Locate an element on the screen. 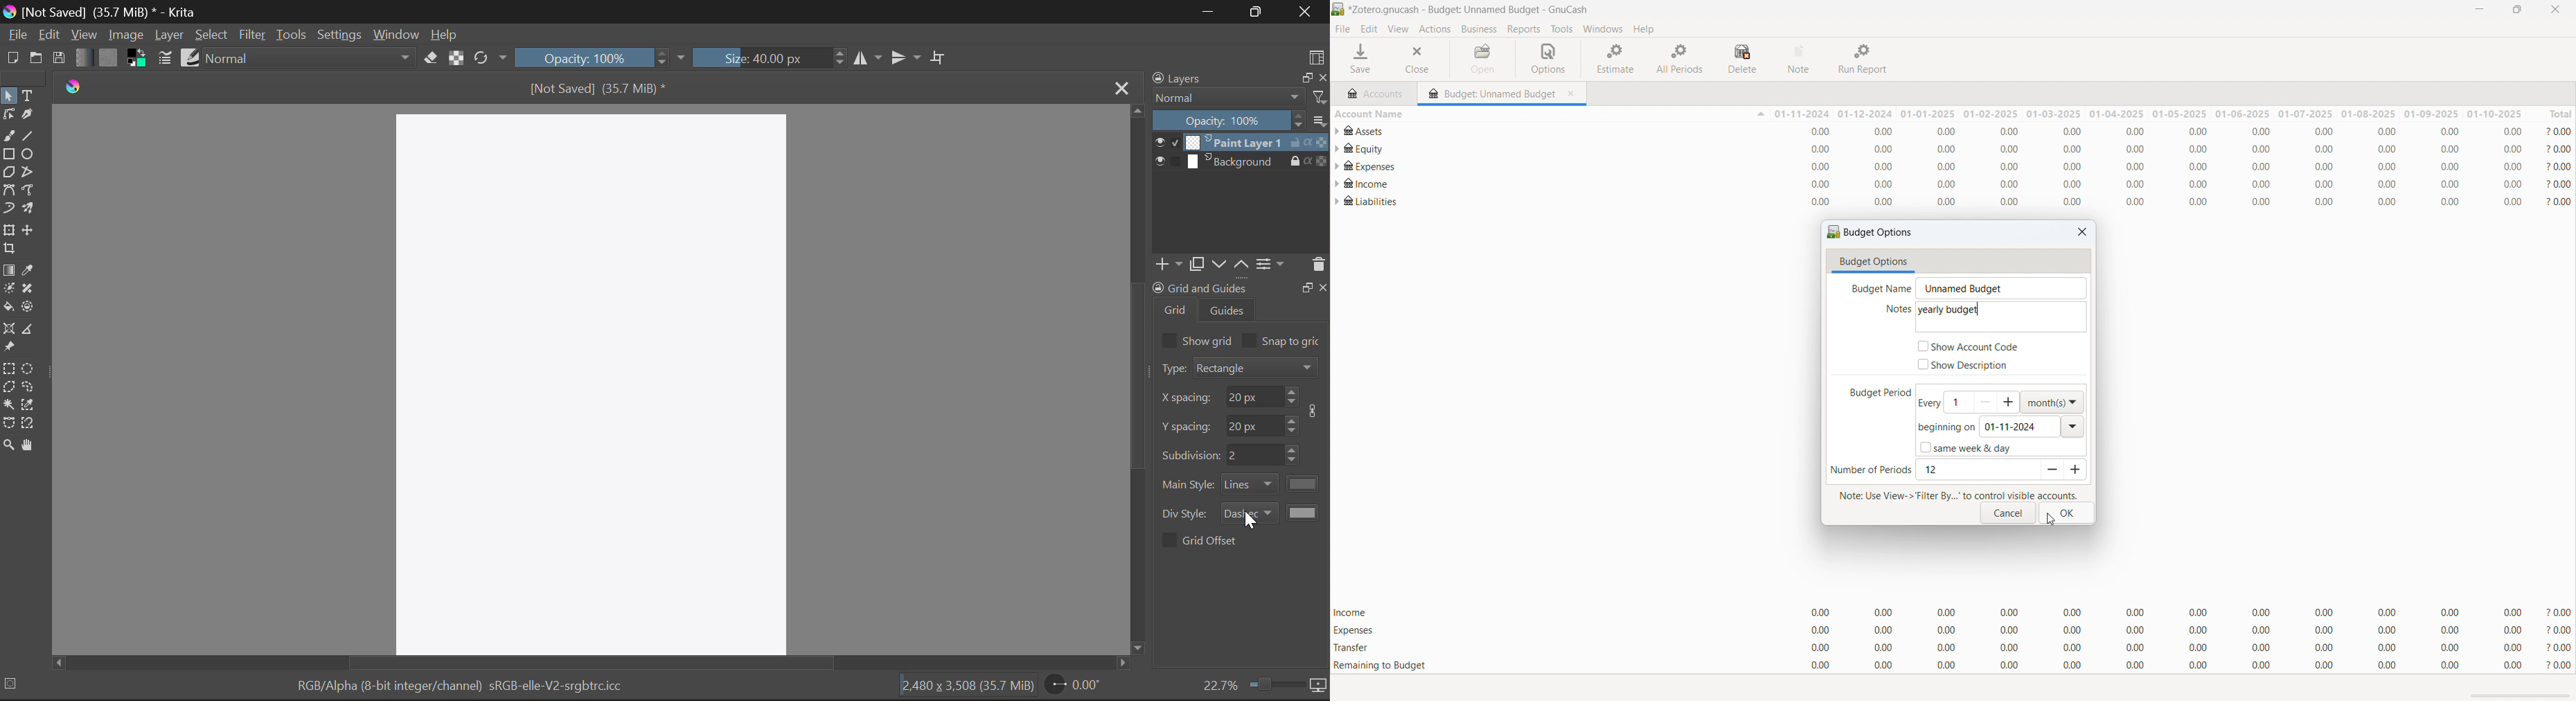 This screenshot has width=2576, height=728. Image is located at coordinates (125, 35).